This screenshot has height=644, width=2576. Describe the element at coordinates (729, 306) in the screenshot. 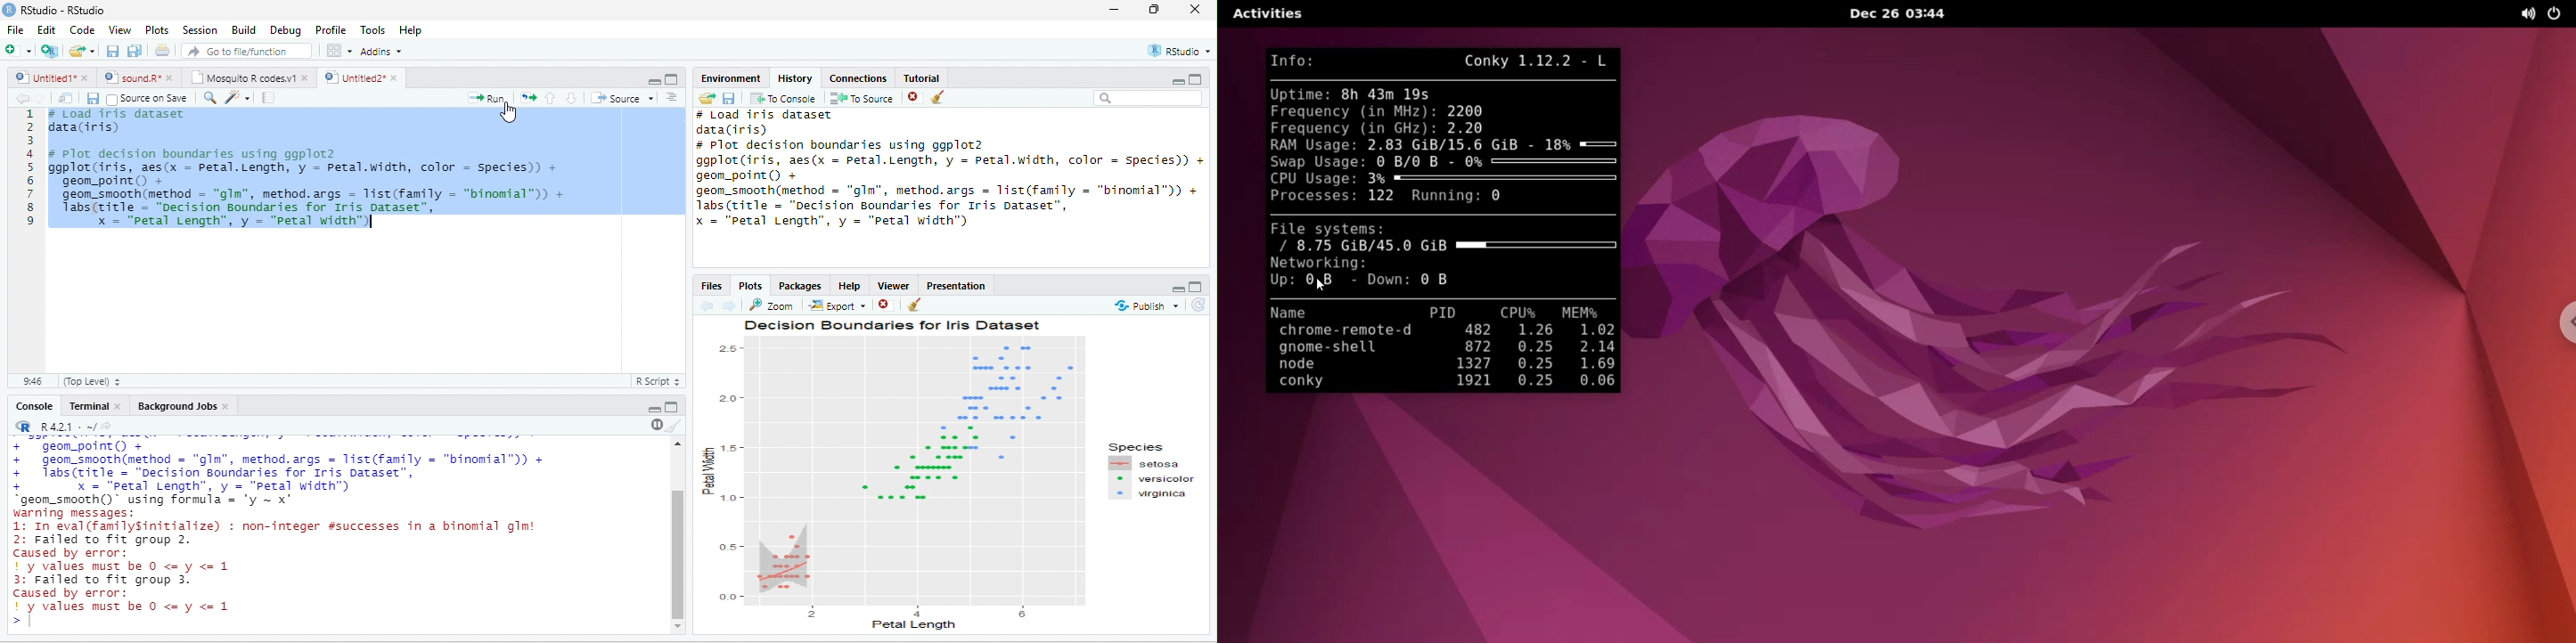

I see `forward` at that location.